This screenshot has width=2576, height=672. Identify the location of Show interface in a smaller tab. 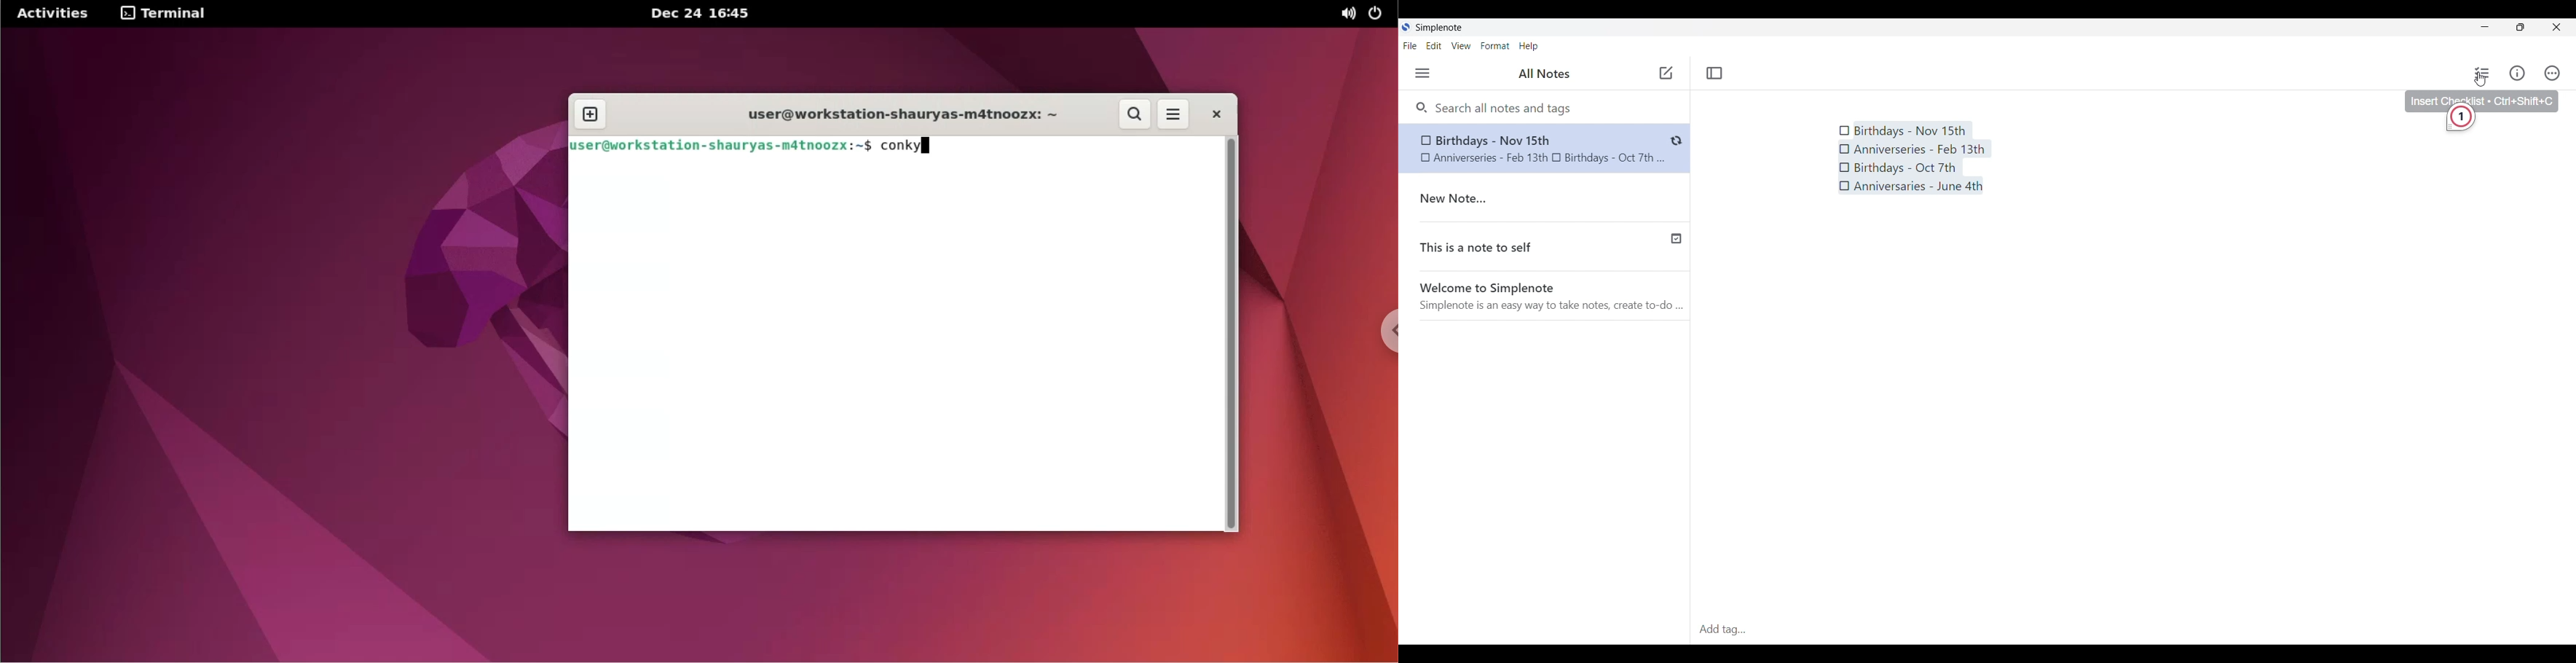
(2521, 27).